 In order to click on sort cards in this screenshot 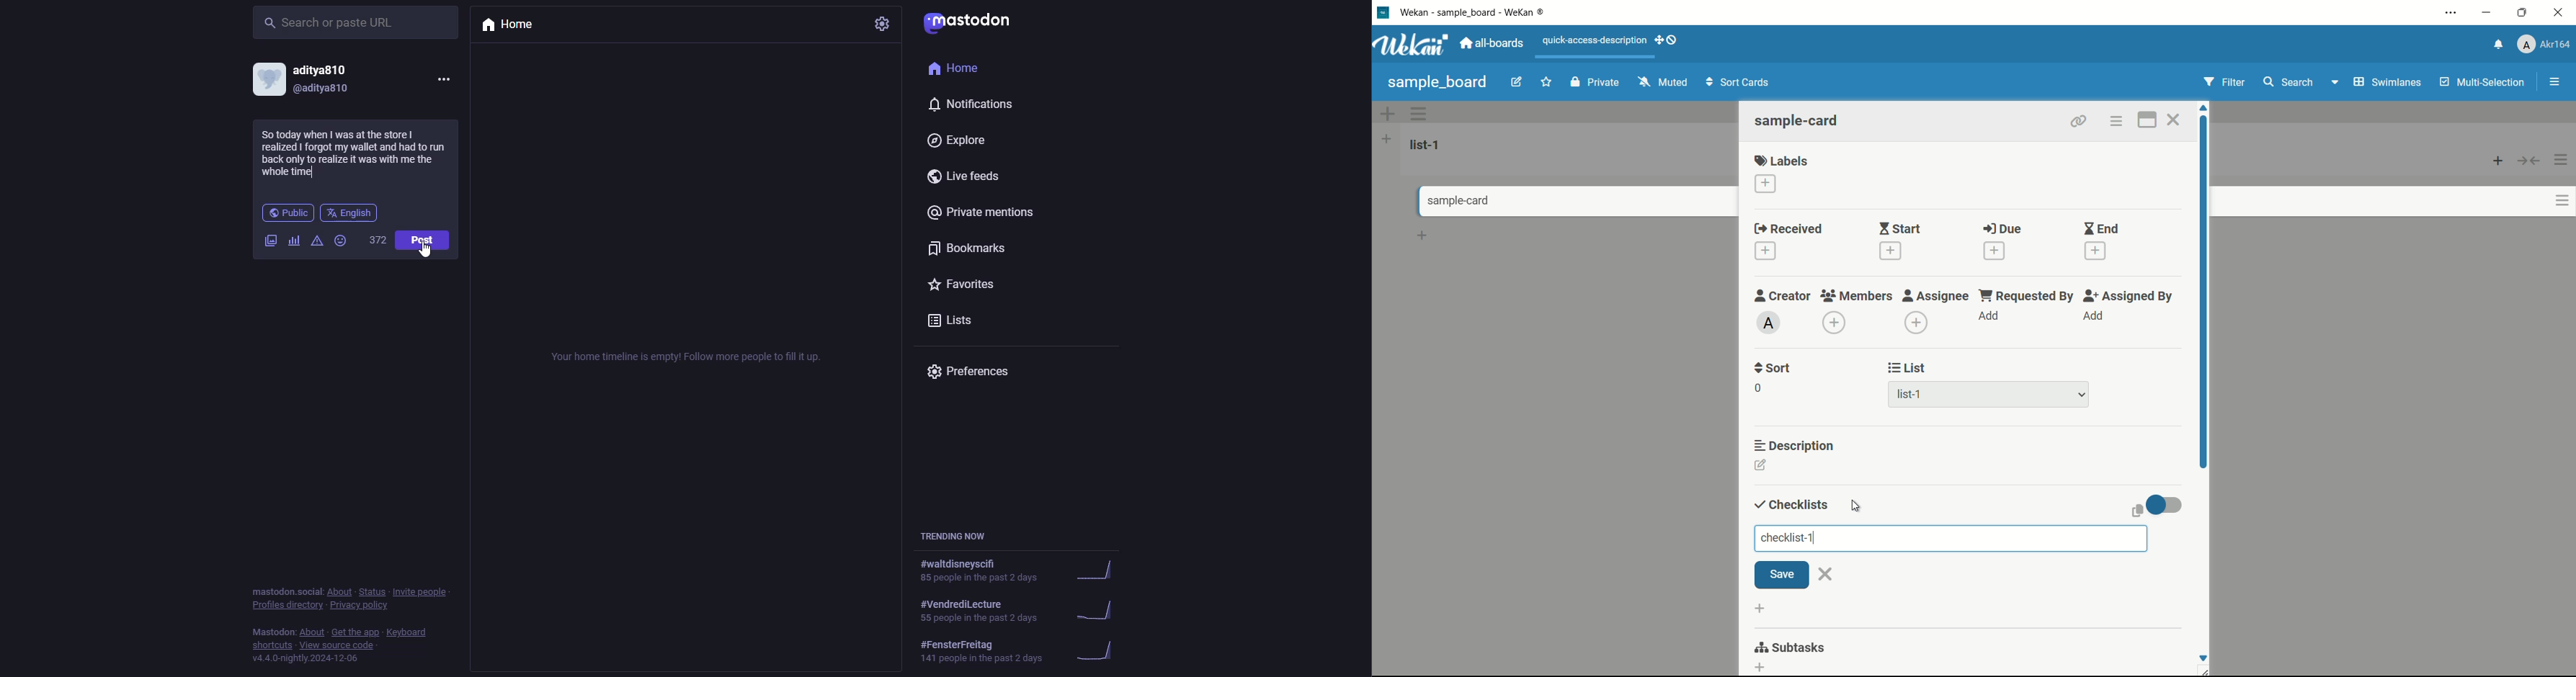, I will do `click(1739, 83)`.